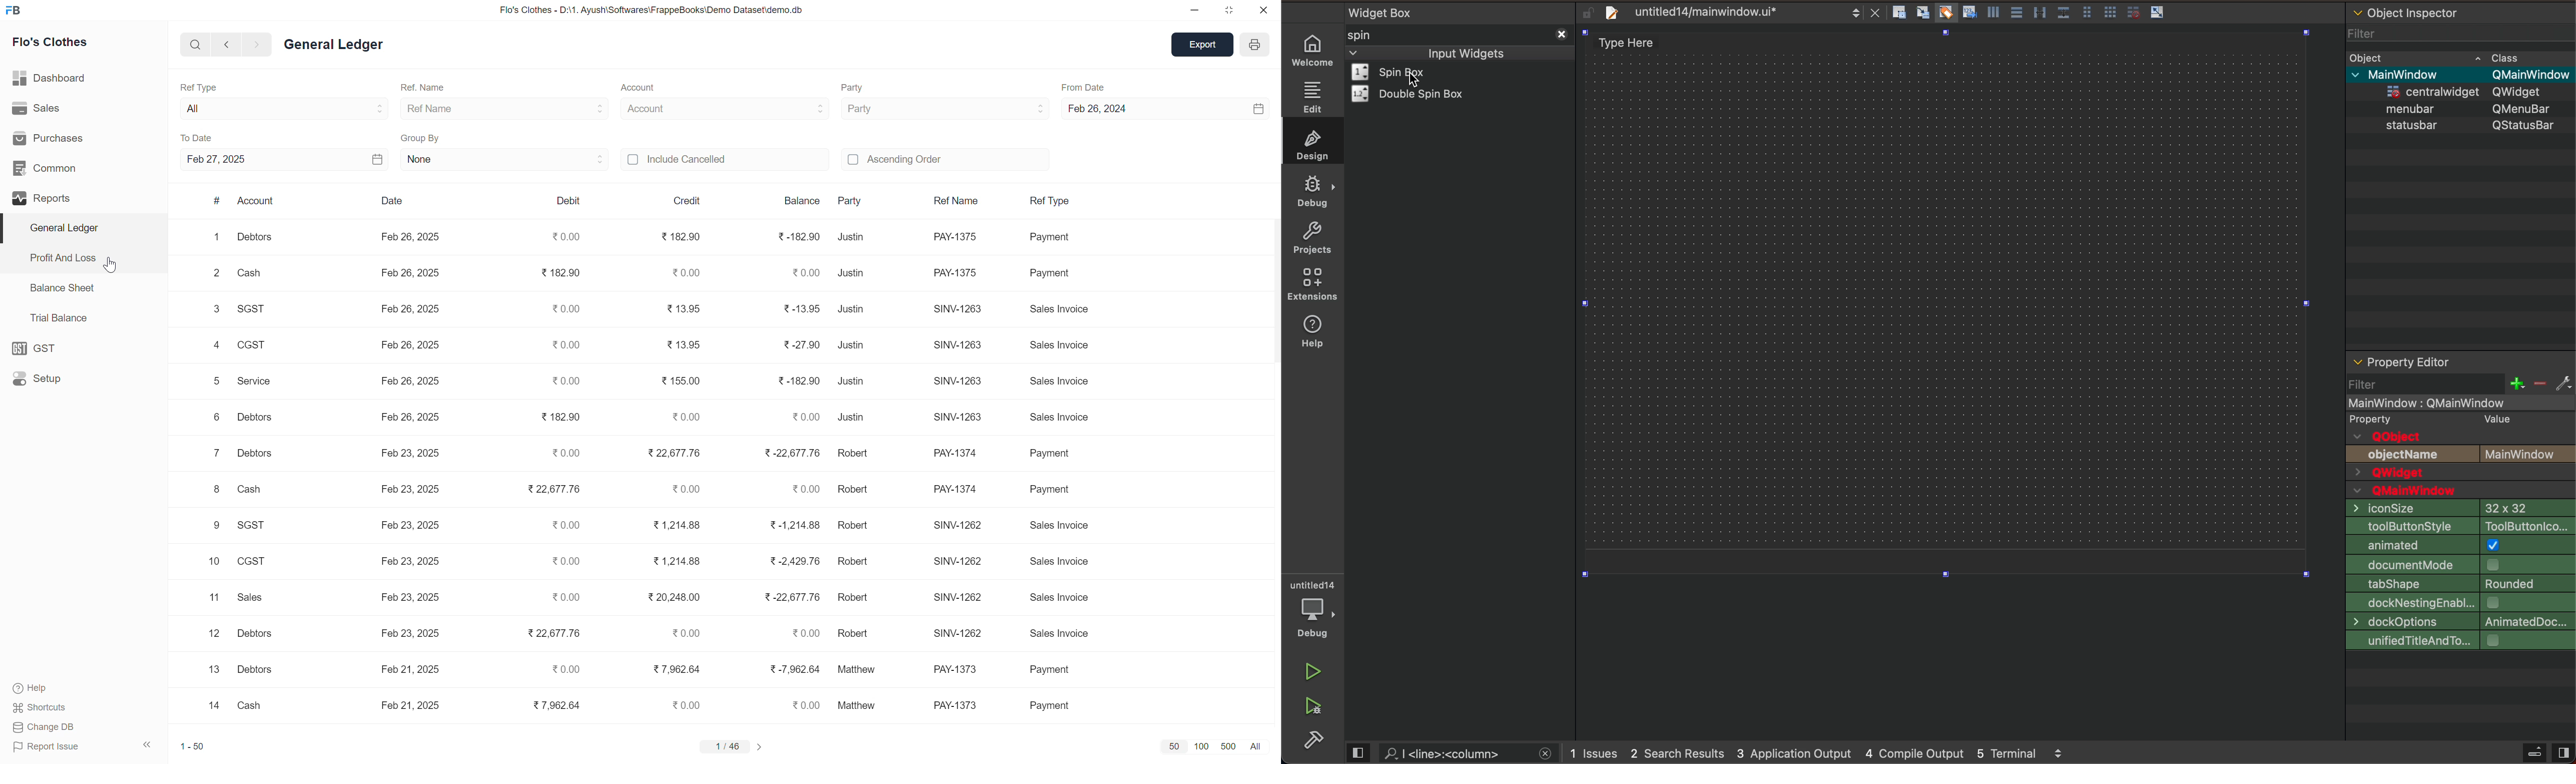  Describe the element at coordinates (251, 310) in the screenshot. I see `SGST` at that location.